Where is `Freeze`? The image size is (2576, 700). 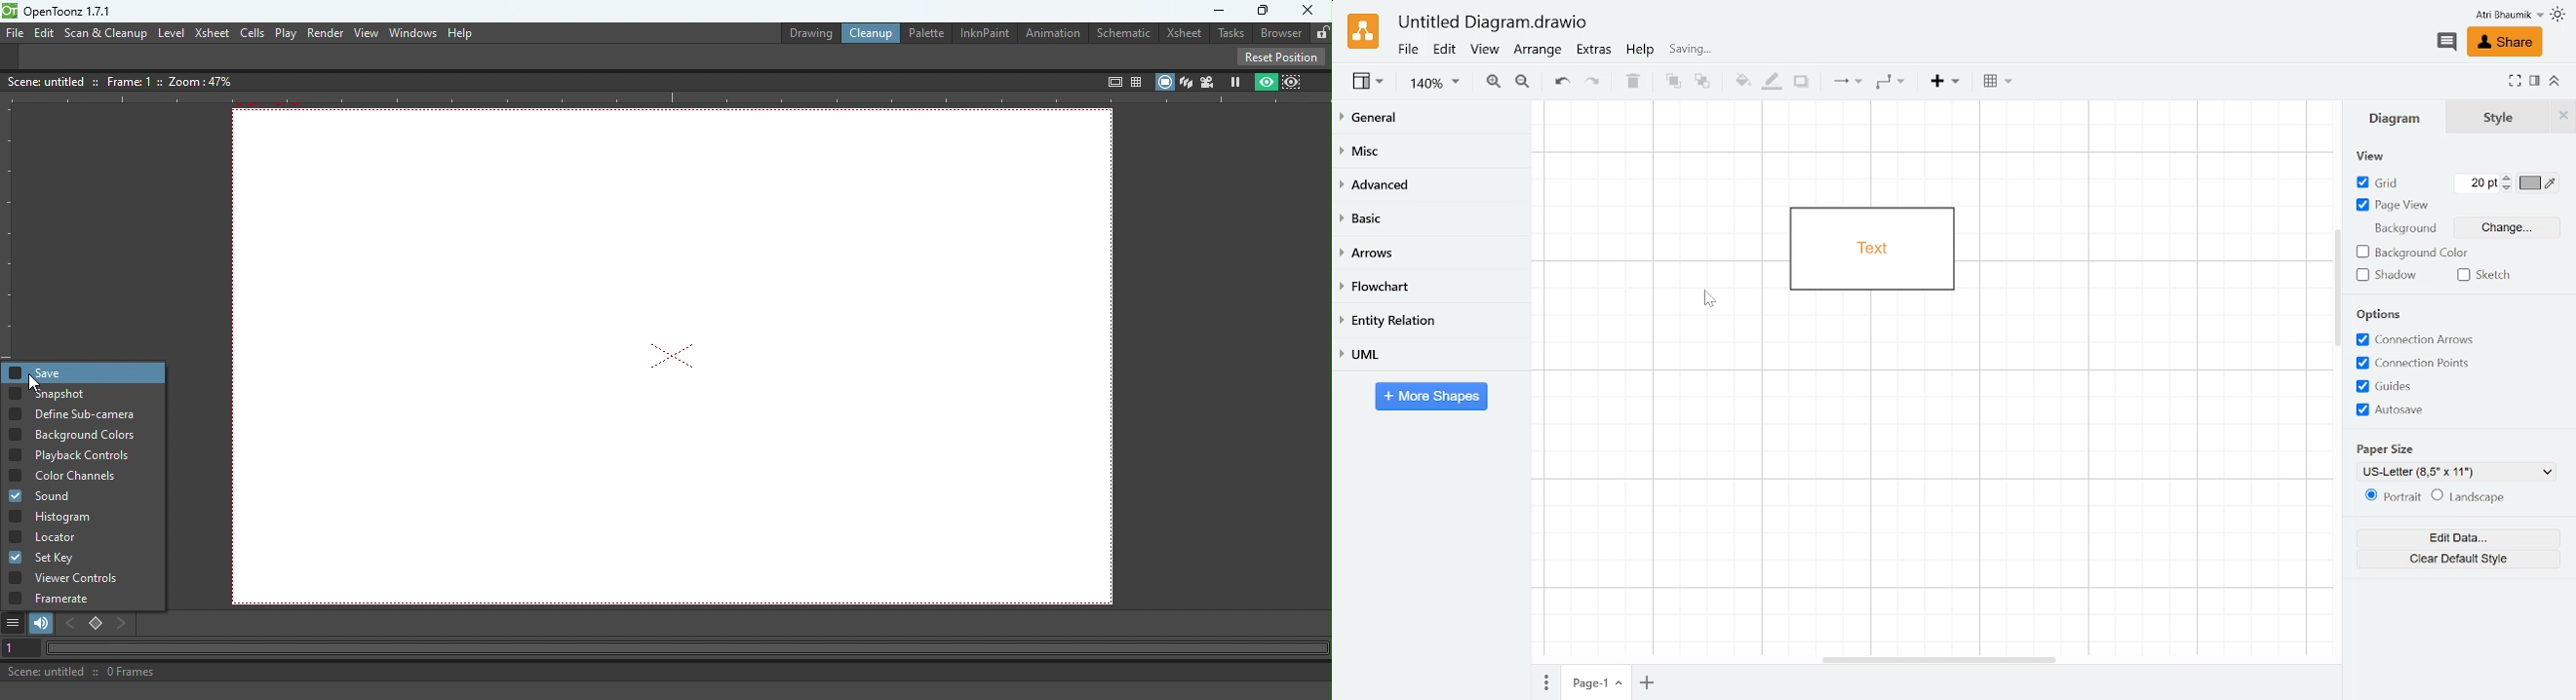 Freeze is located at coordinates (1235, 81).